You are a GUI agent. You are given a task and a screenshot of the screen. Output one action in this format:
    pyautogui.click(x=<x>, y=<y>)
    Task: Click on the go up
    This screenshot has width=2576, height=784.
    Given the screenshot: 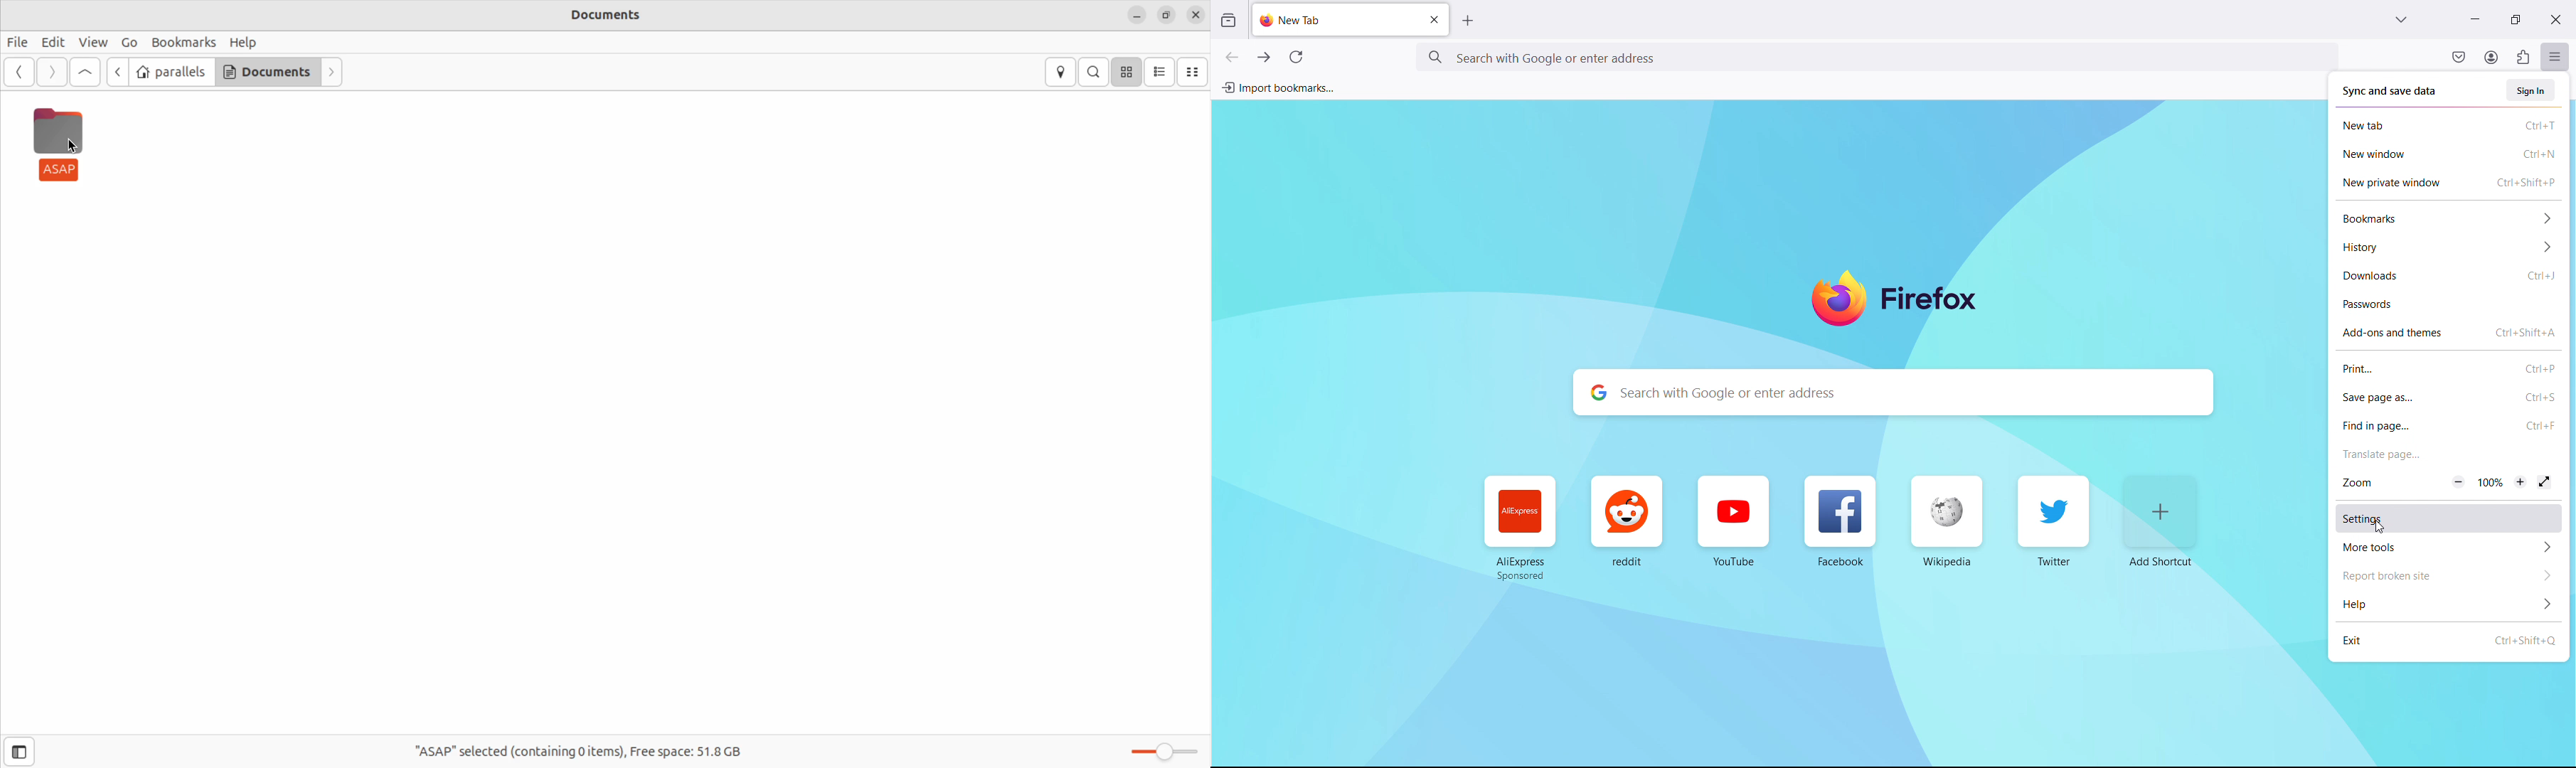 What is the action you would take?
    pyautogui.click(x=83, y=72)
    